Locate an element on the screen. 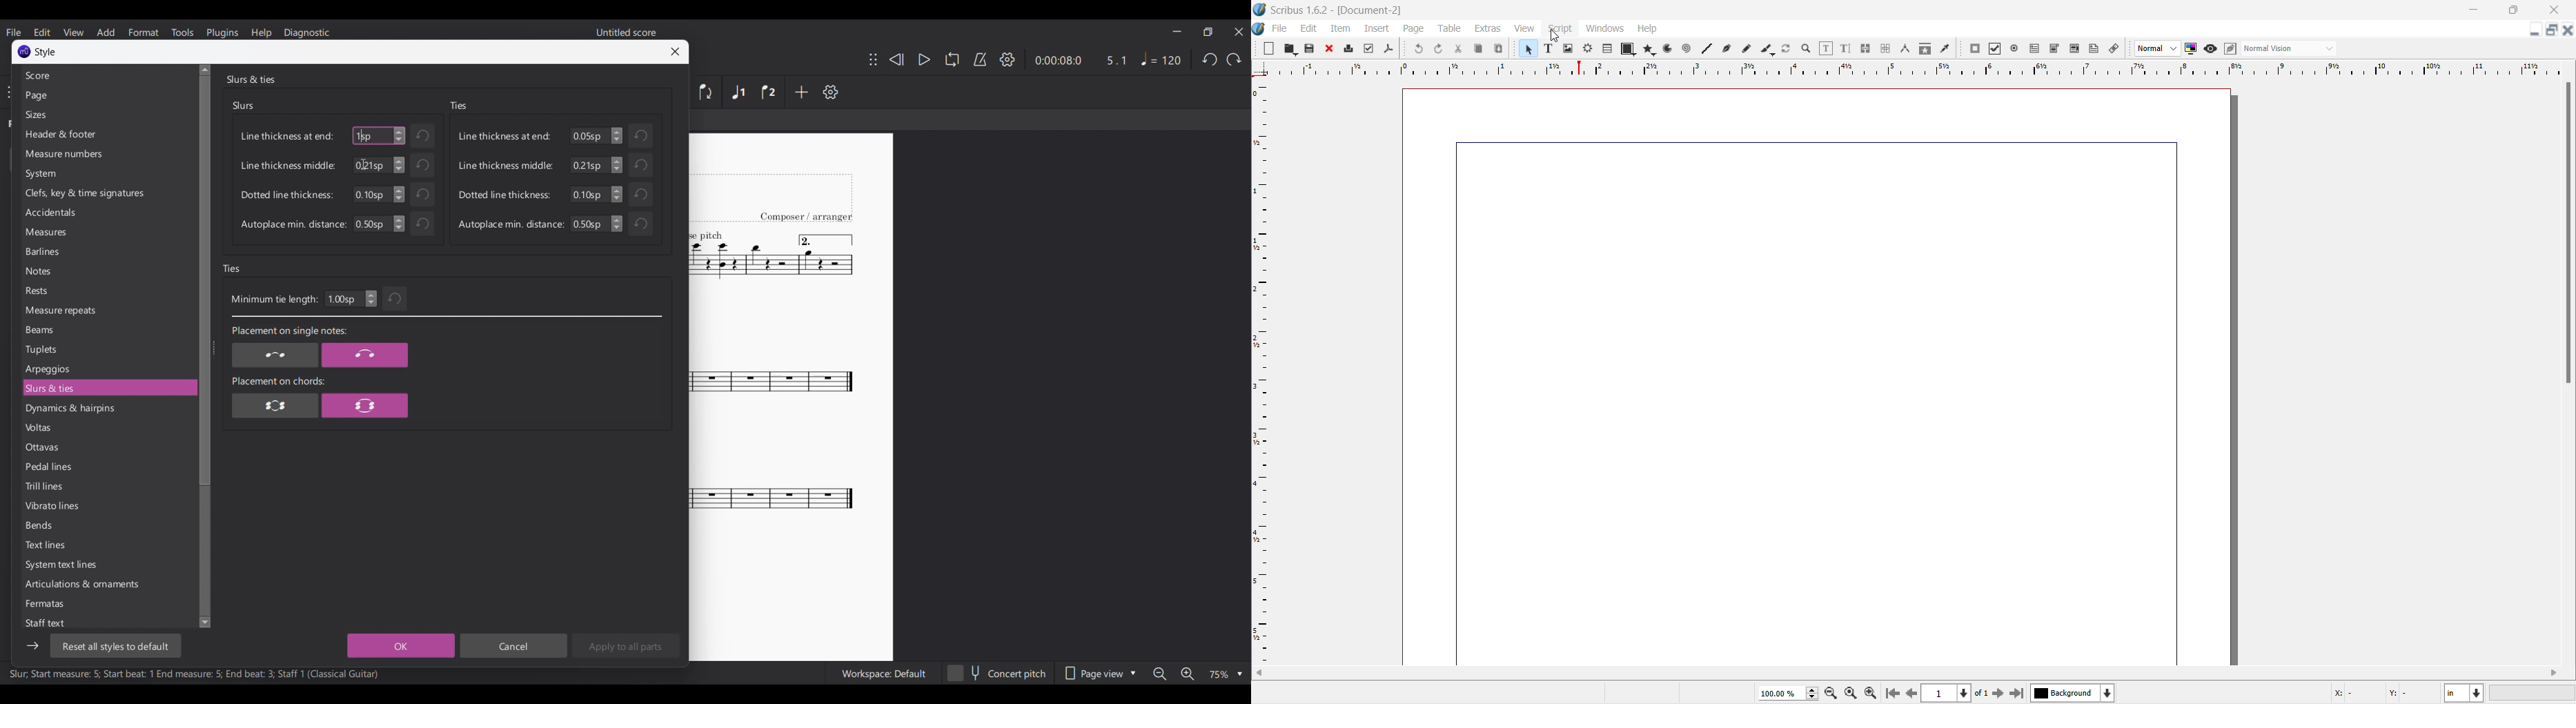  Render Frame is located at coordinates (1588, 49).